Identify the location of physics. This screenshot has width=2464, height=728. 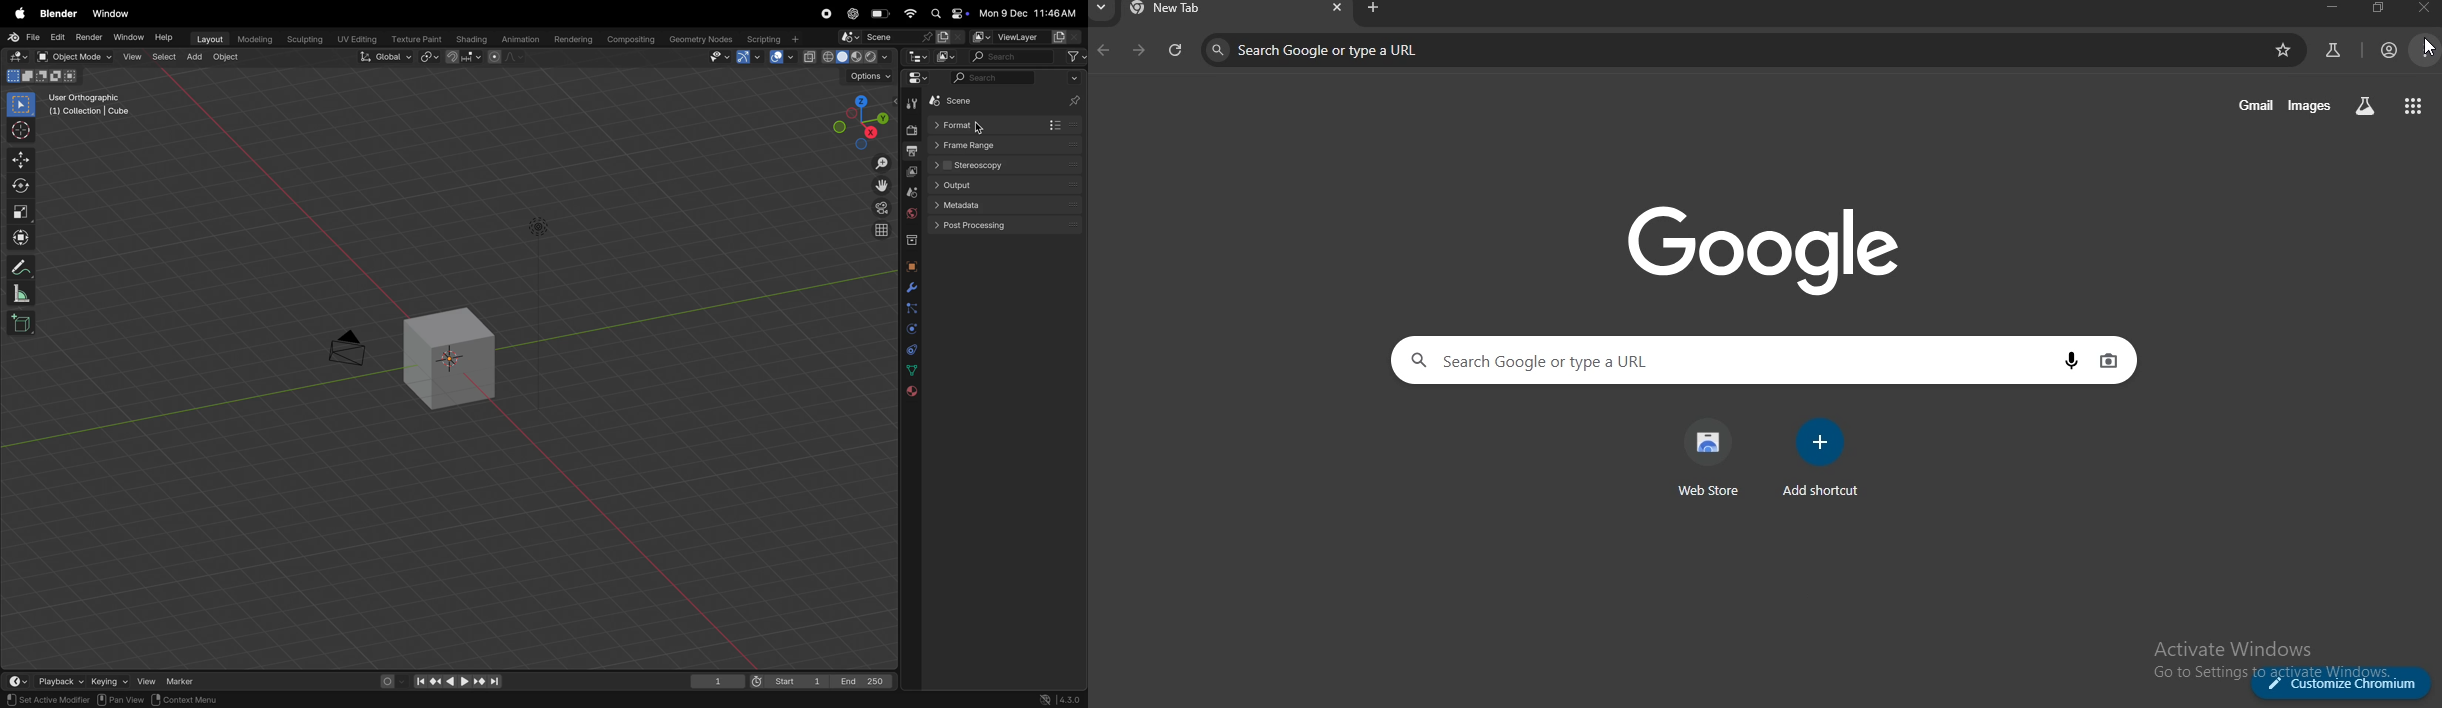
(910, 327).